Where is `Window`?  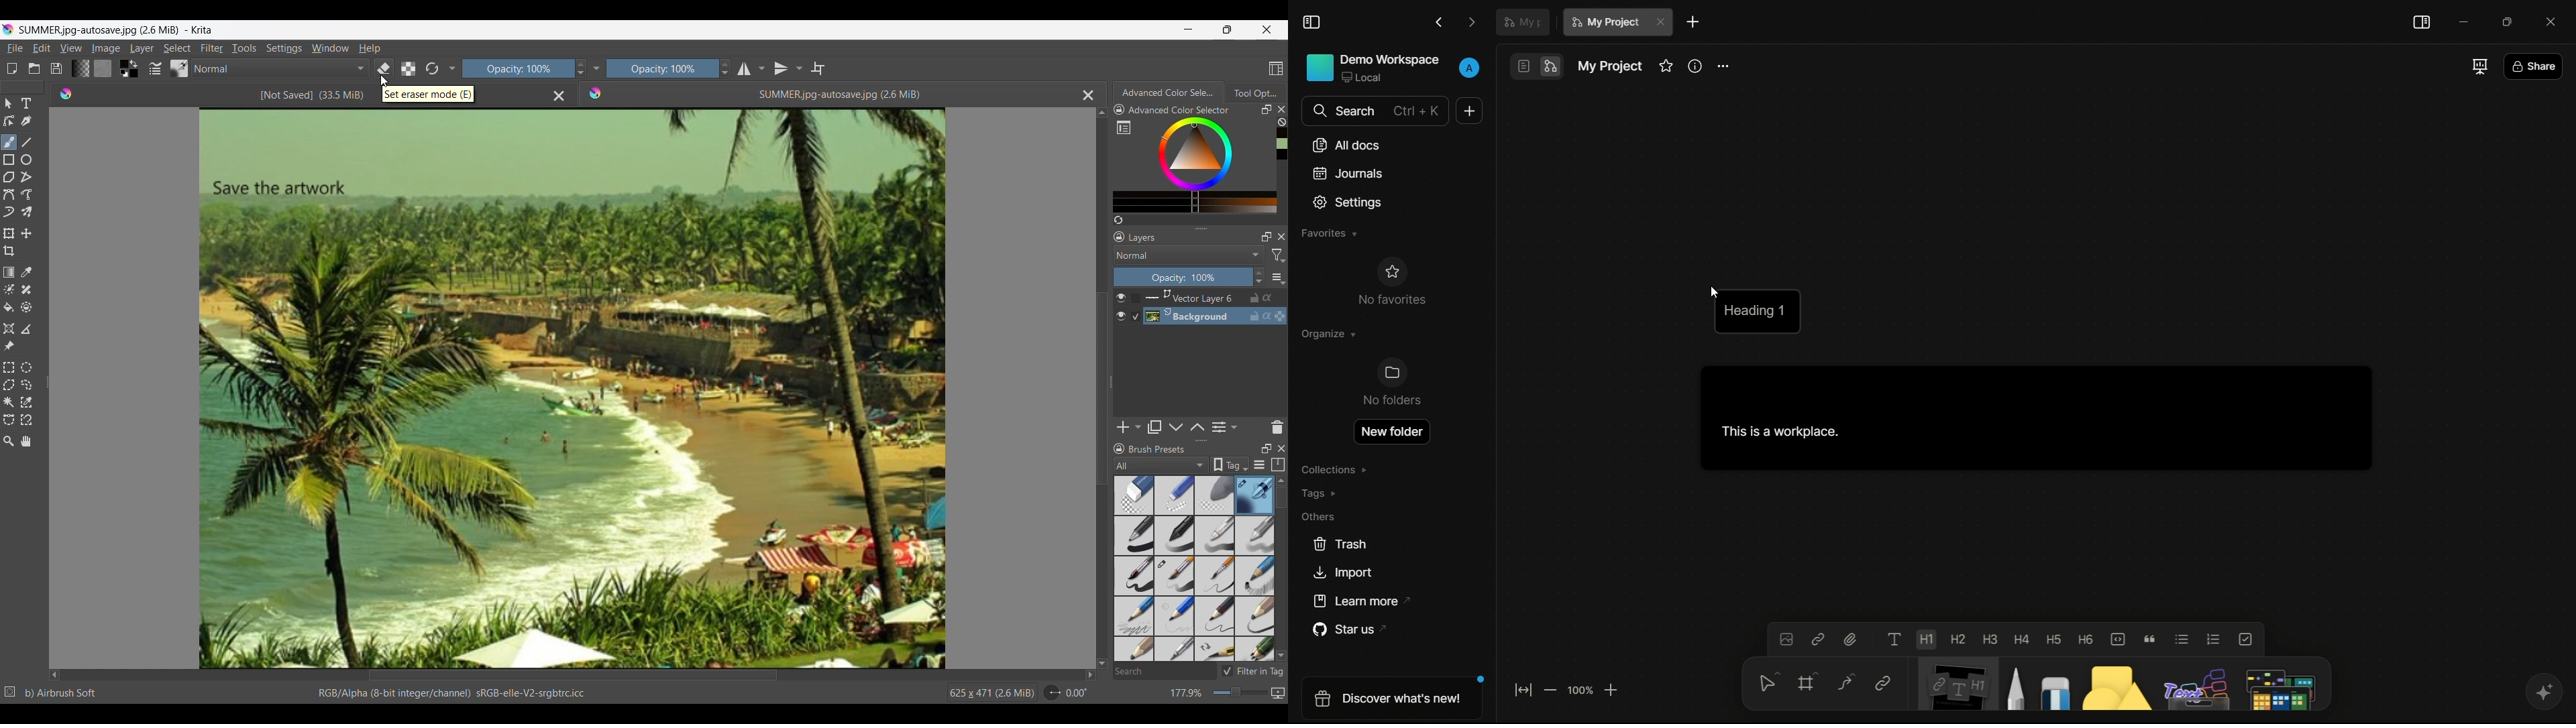
Window is located at coordinates (330, 48).